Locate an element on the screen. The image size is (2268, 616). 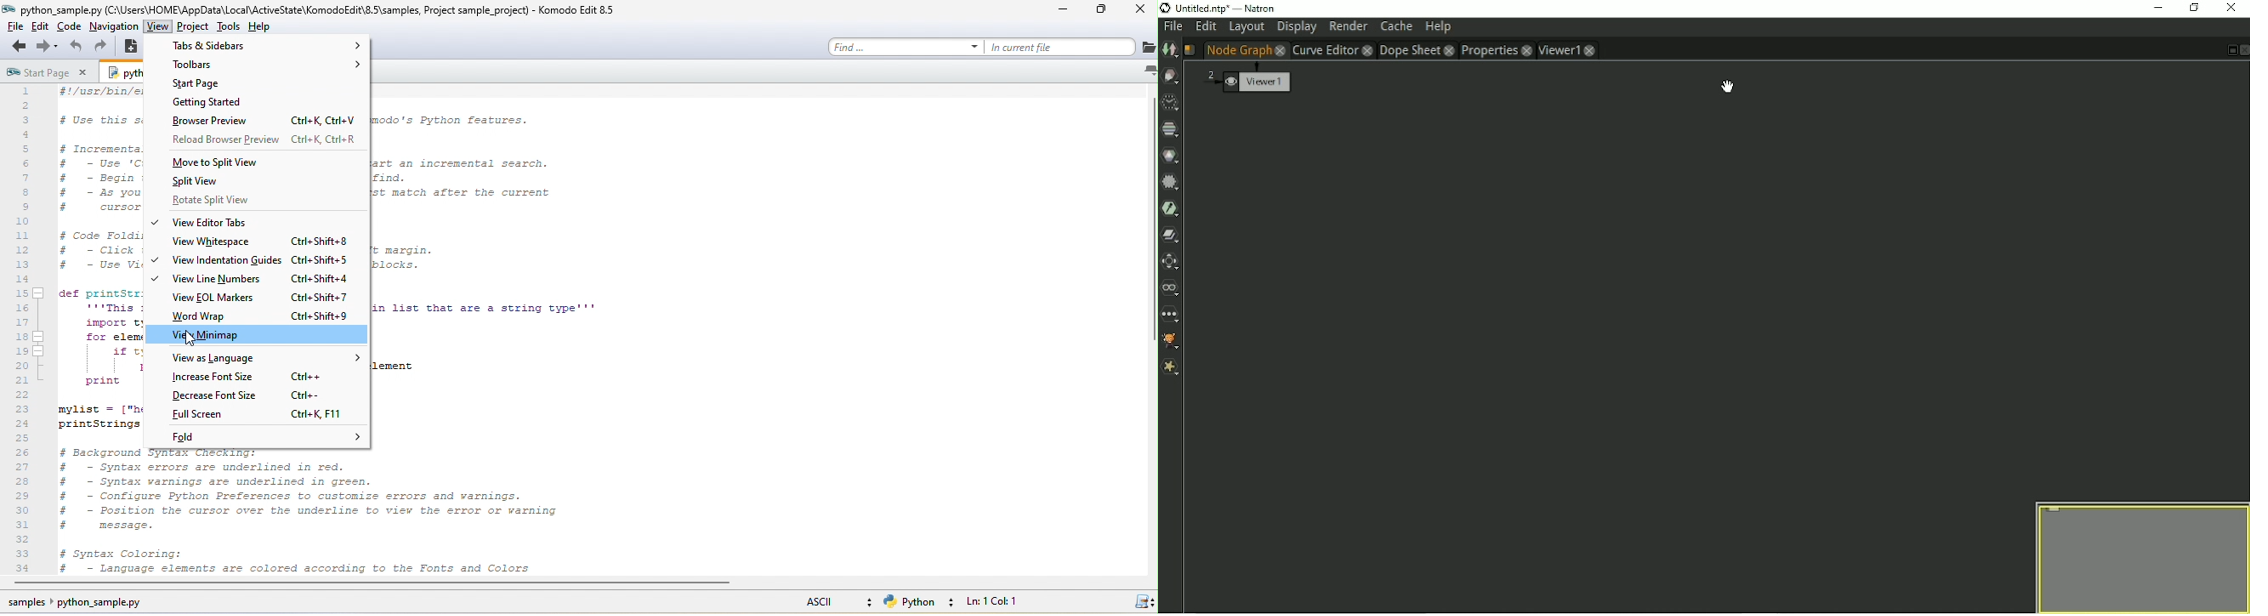
start page is located at coordinates (51, 72).